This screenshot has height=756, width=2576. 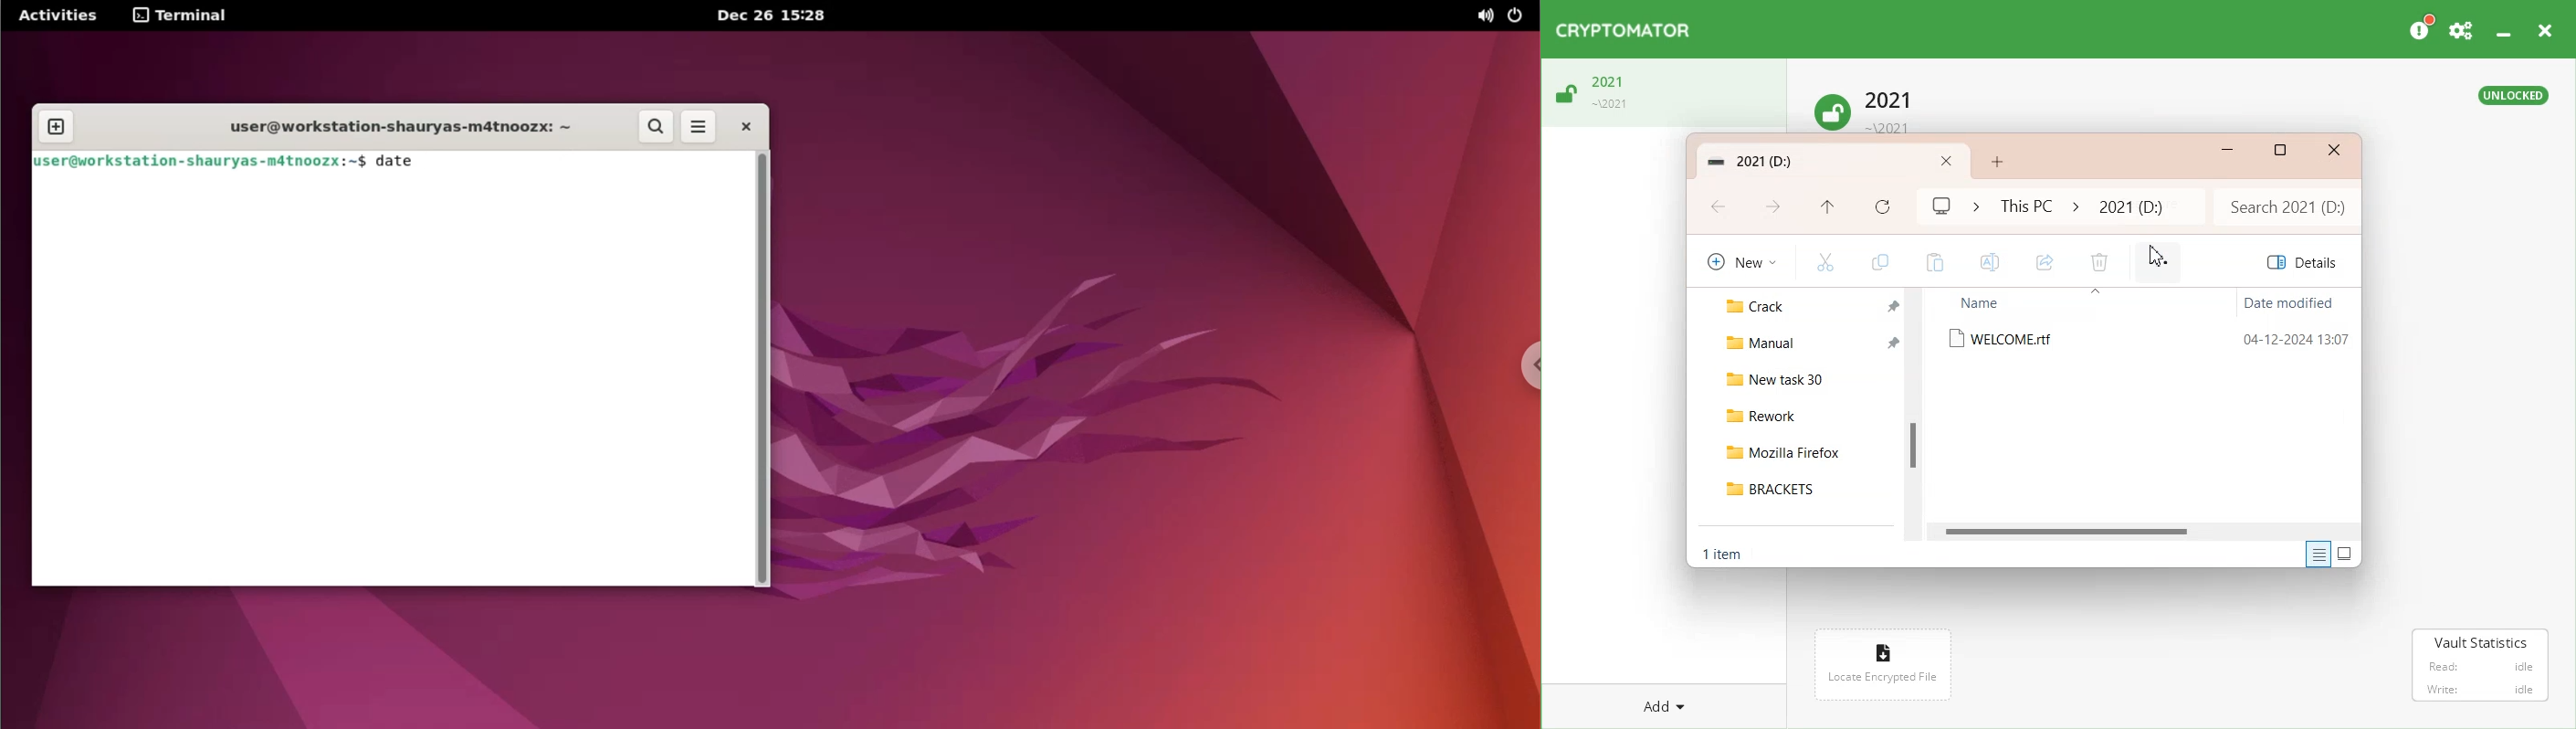 What do you see at coordinates (2160, 258) in the screenshot?
I see `Cursor` at bounding box center [2160, 258].